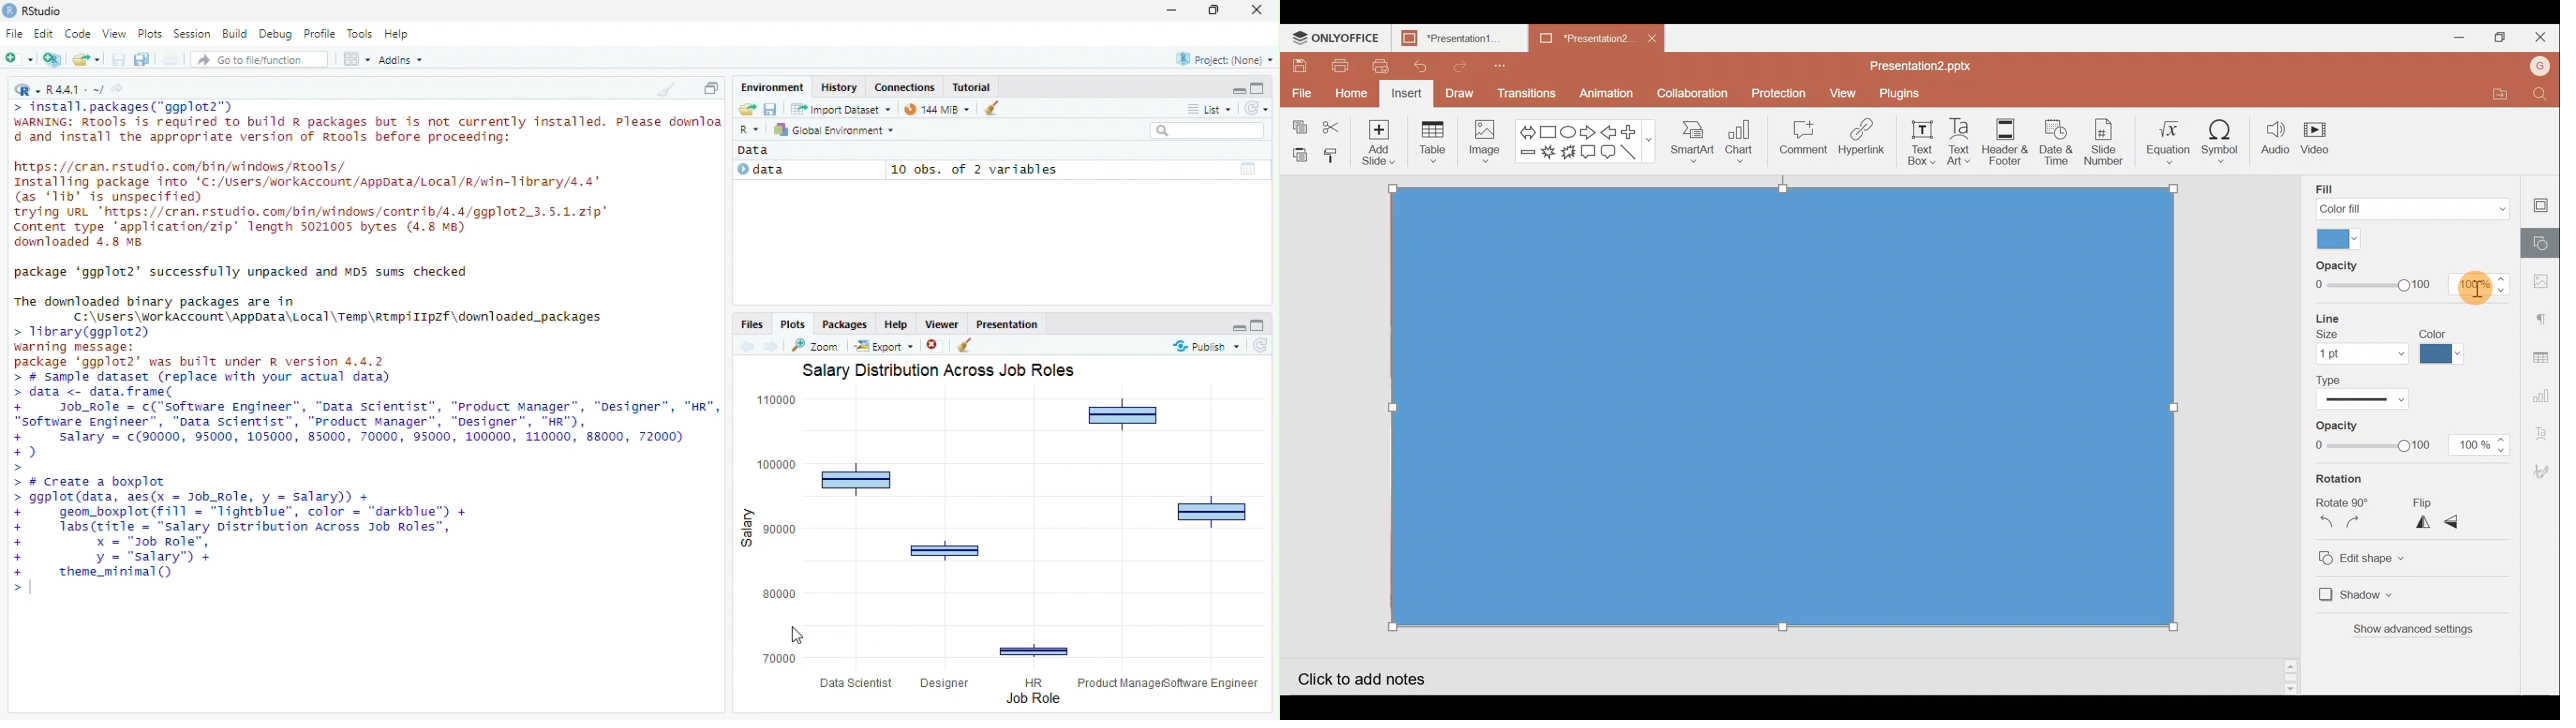  I want to click on print the current file, so click(172, 59).